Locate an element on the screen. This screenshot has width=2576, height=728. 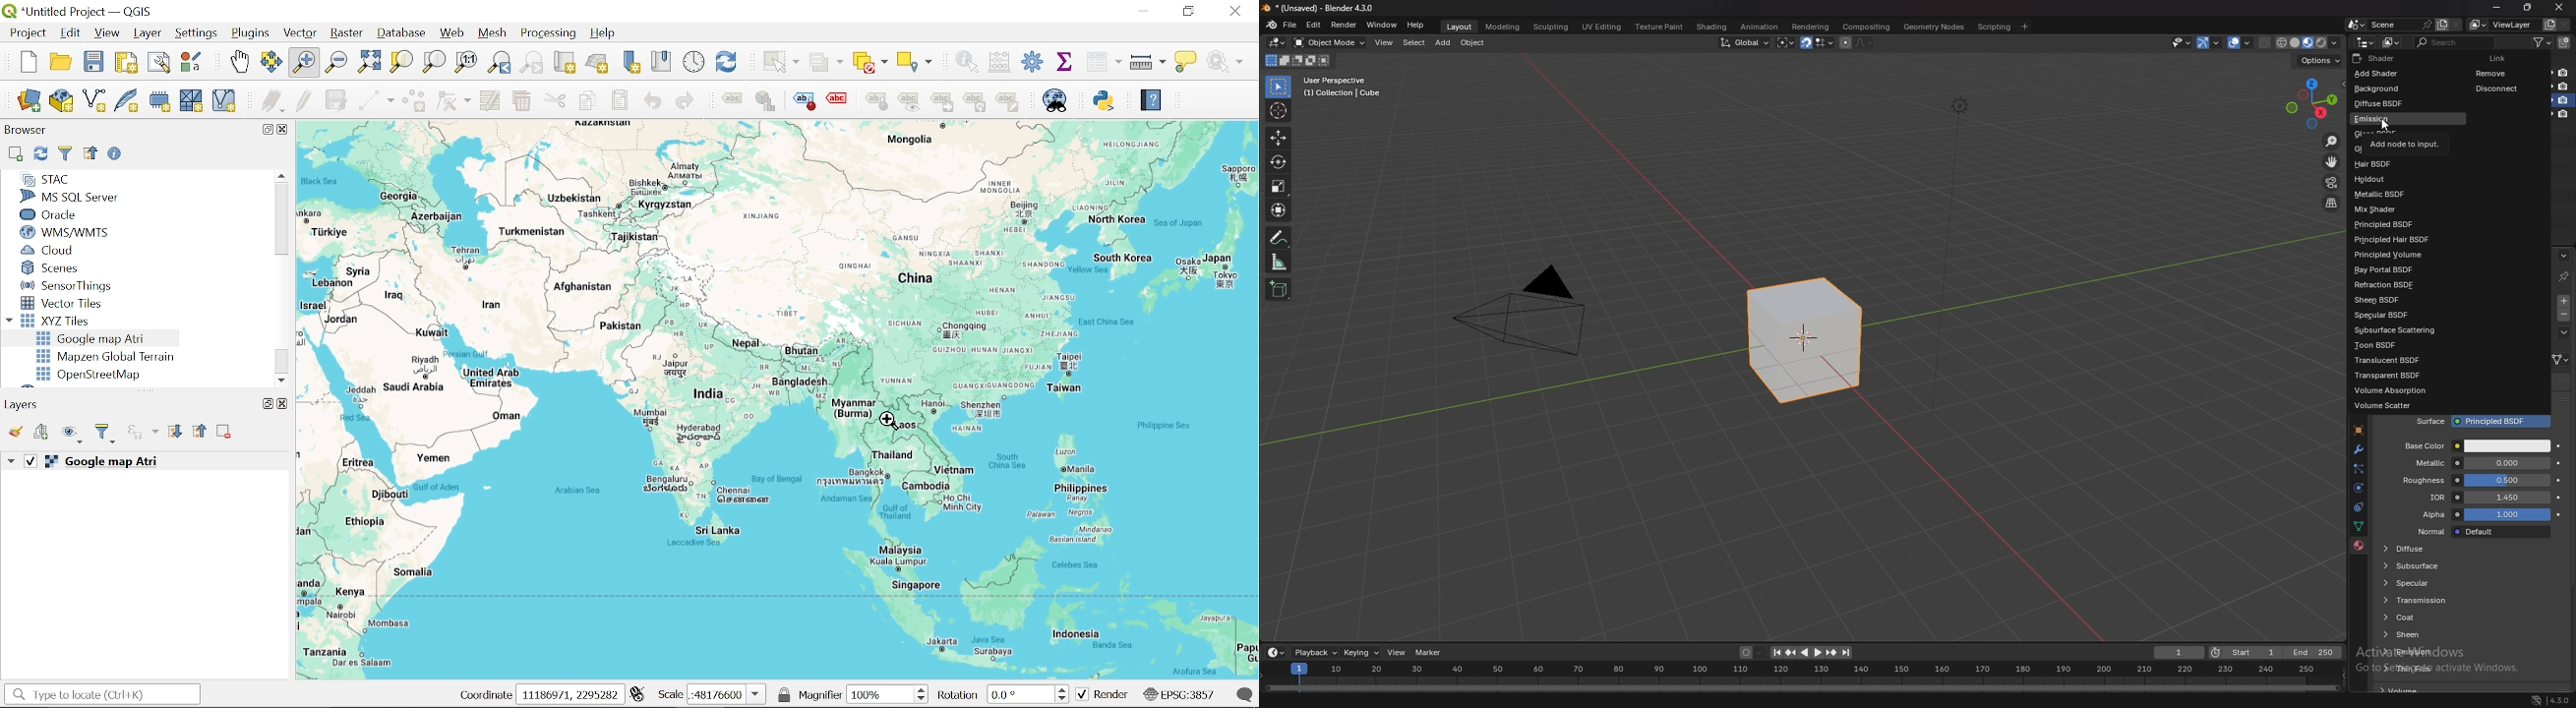
animate property is located at coordinates (2560, 463).